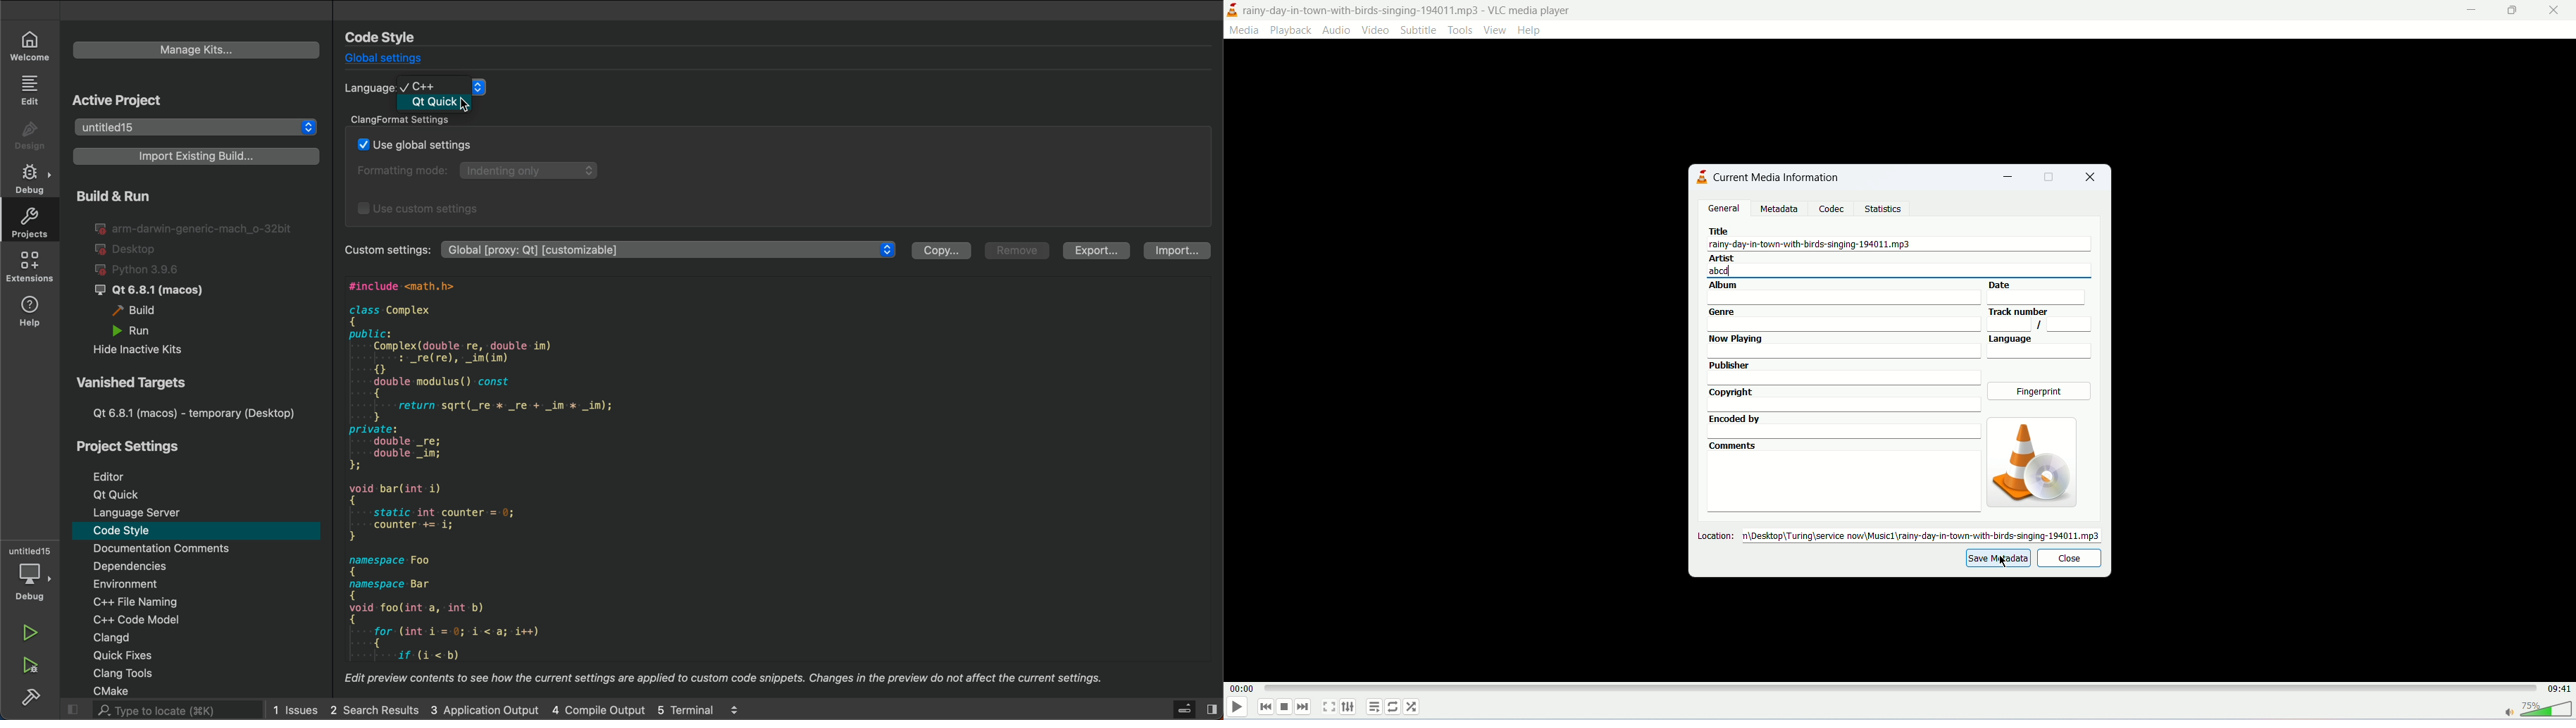 The height and width of the screenshot is (728, 2576). I want to click on custom settings, so click(385, 250).